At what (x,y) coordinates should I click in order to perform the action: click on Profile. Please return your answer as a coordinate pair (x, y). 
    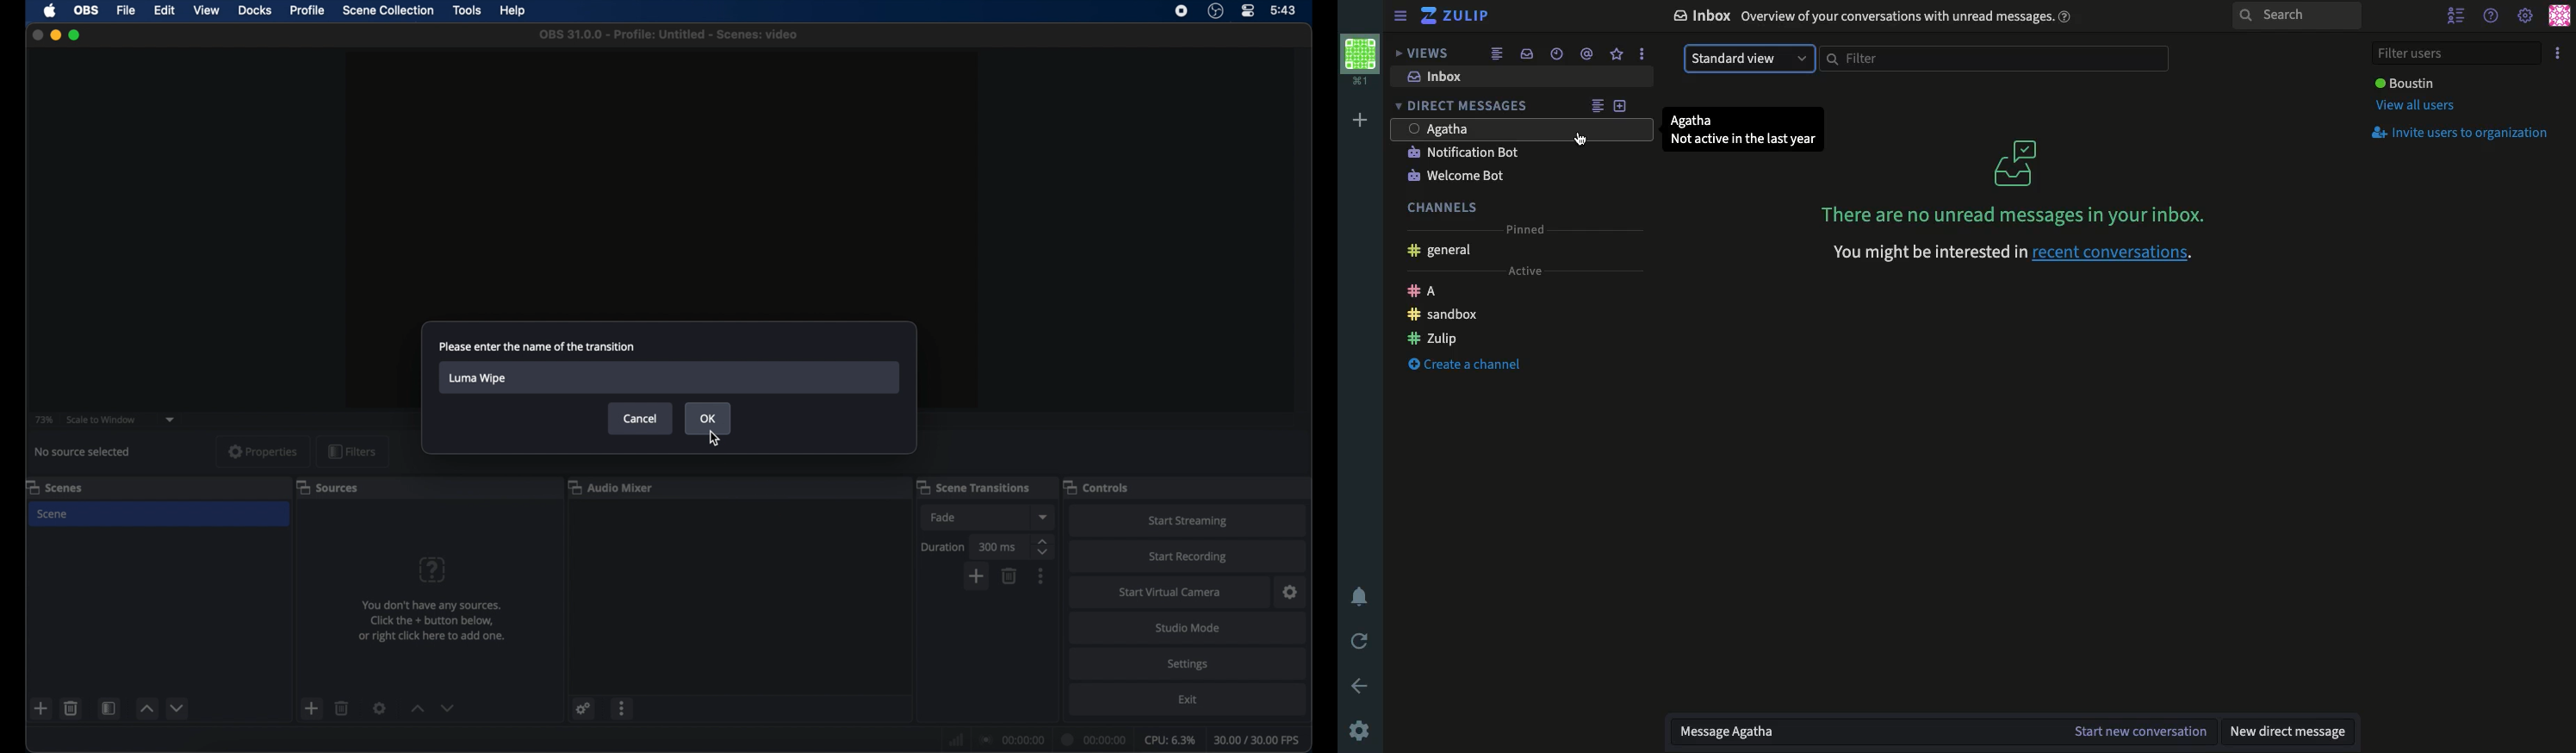
    Looking at the image, I should click on (2558, 17).